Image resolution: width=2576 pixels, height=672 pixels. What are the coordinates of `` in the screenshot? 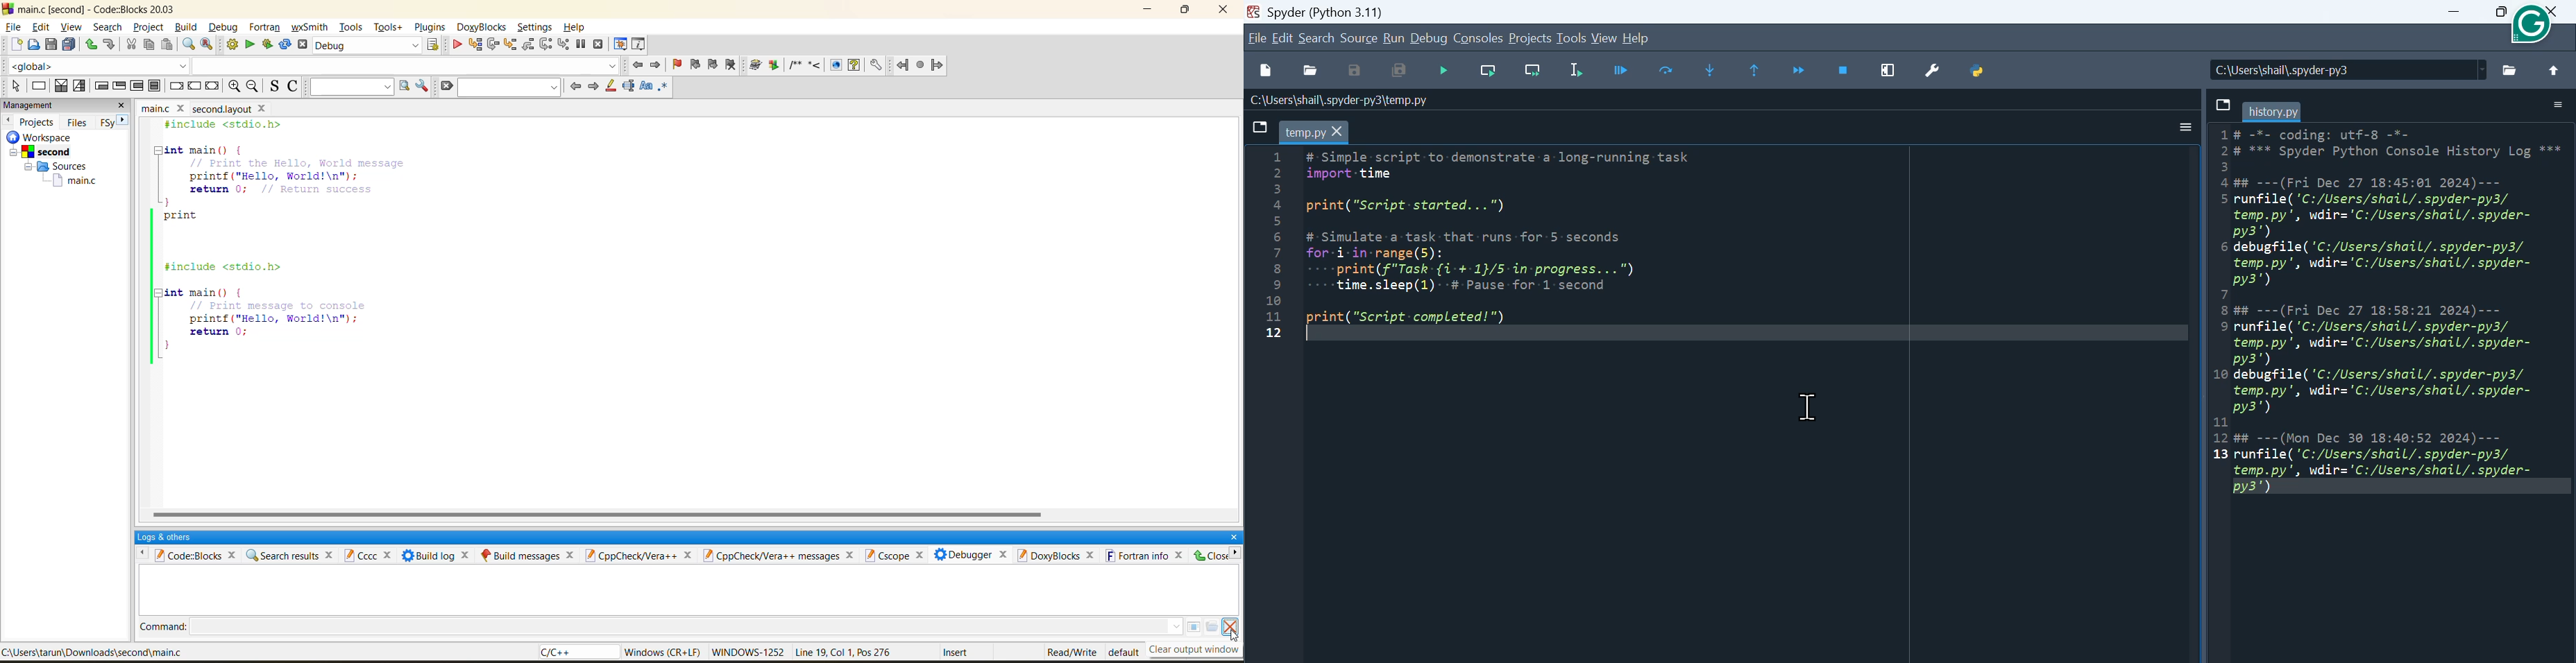 It's located at (2282, 112).